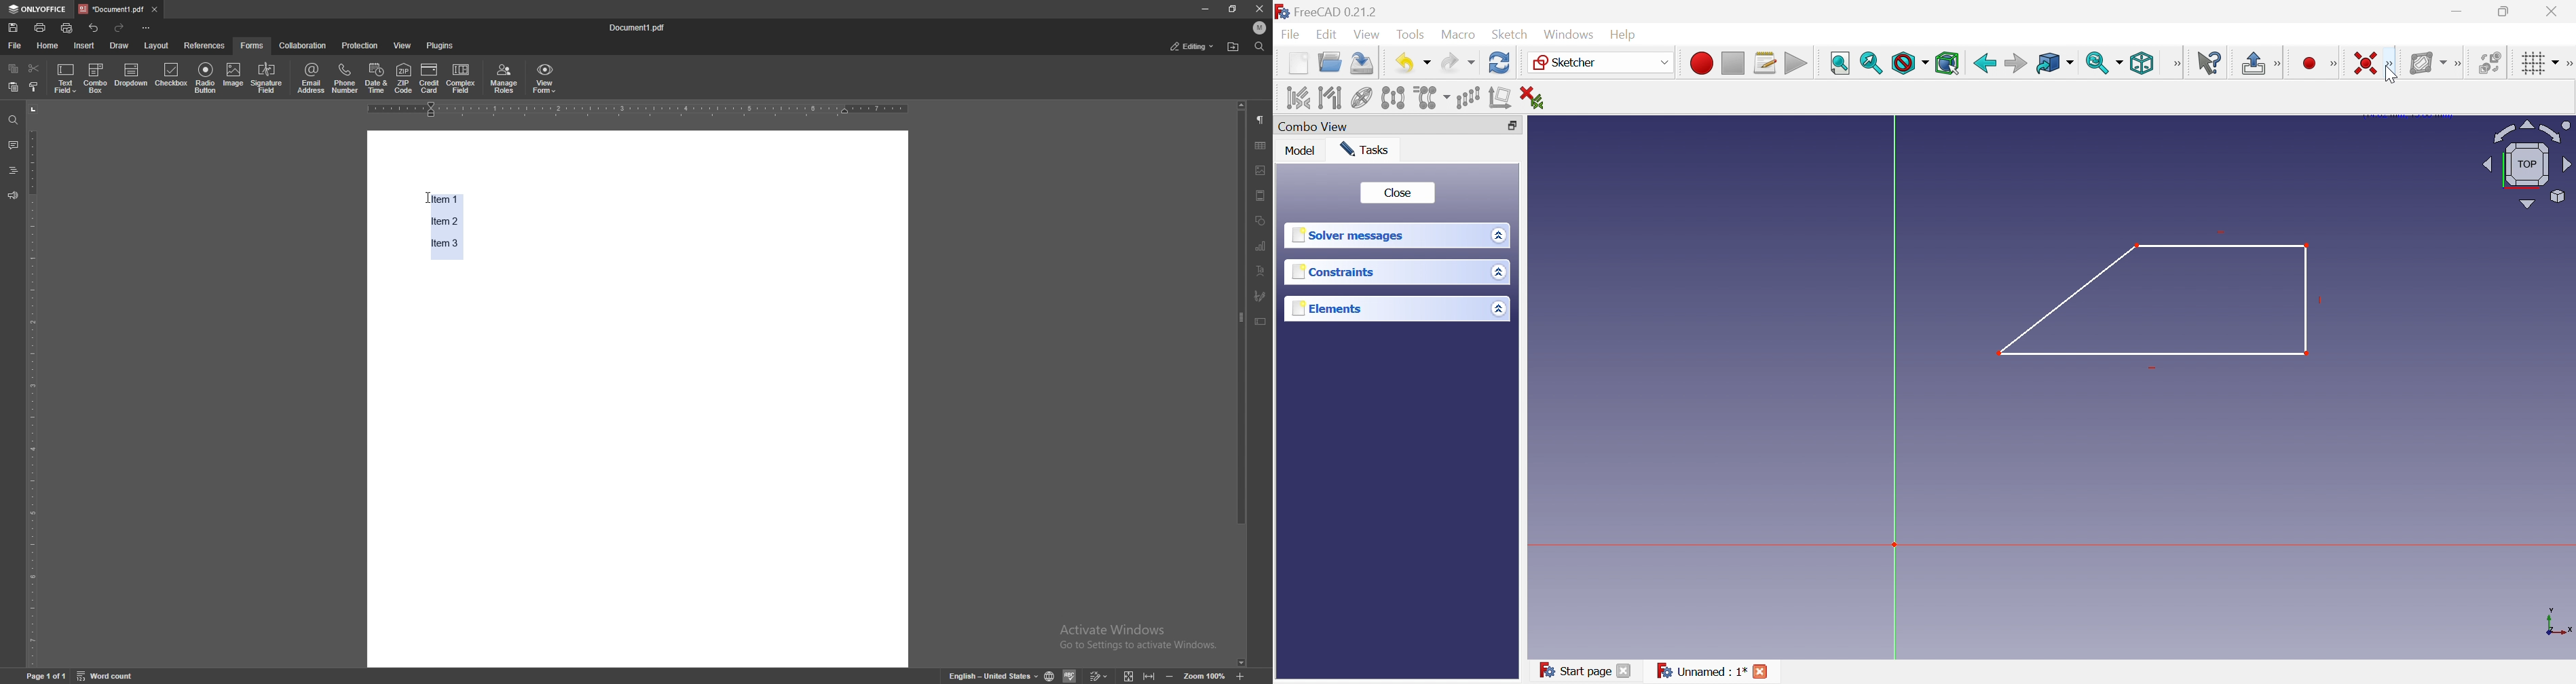 The image size is (2576, 700). What do you see at coordinates (34, 69) in the screenshot?
I see `cut` at bounding box center [34, 69].